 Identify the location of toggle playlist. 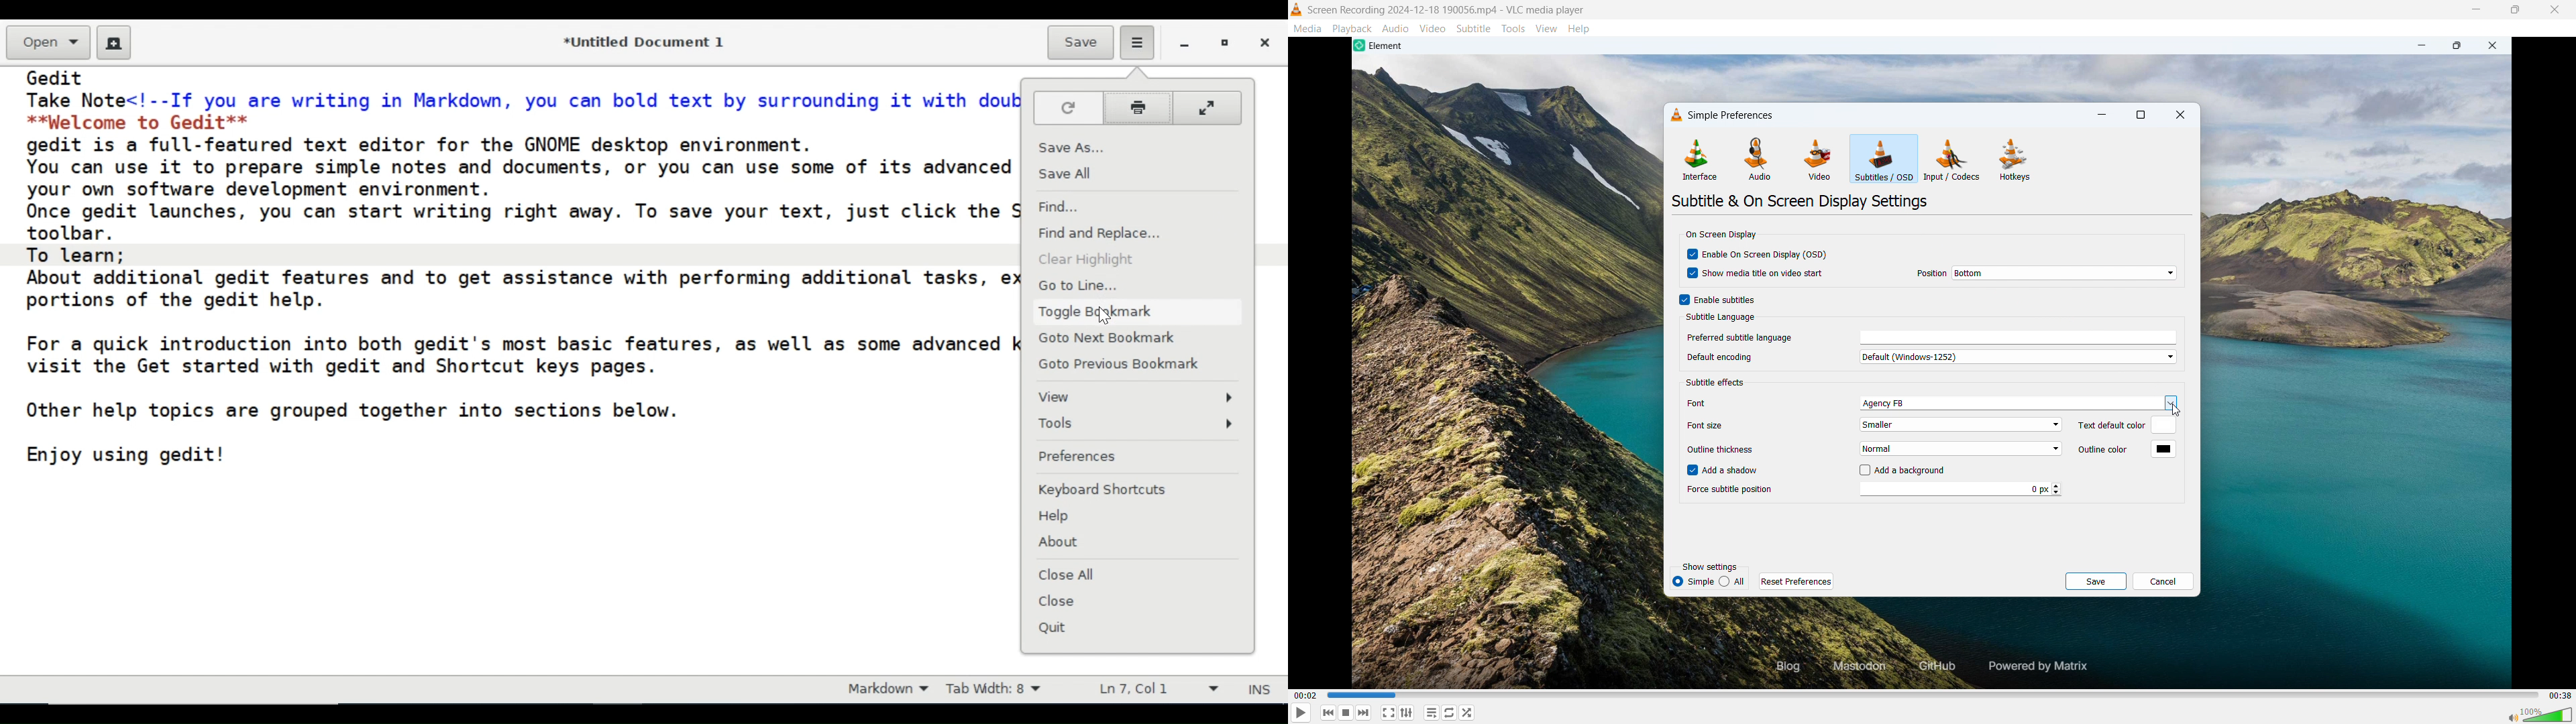
(1407, 713).